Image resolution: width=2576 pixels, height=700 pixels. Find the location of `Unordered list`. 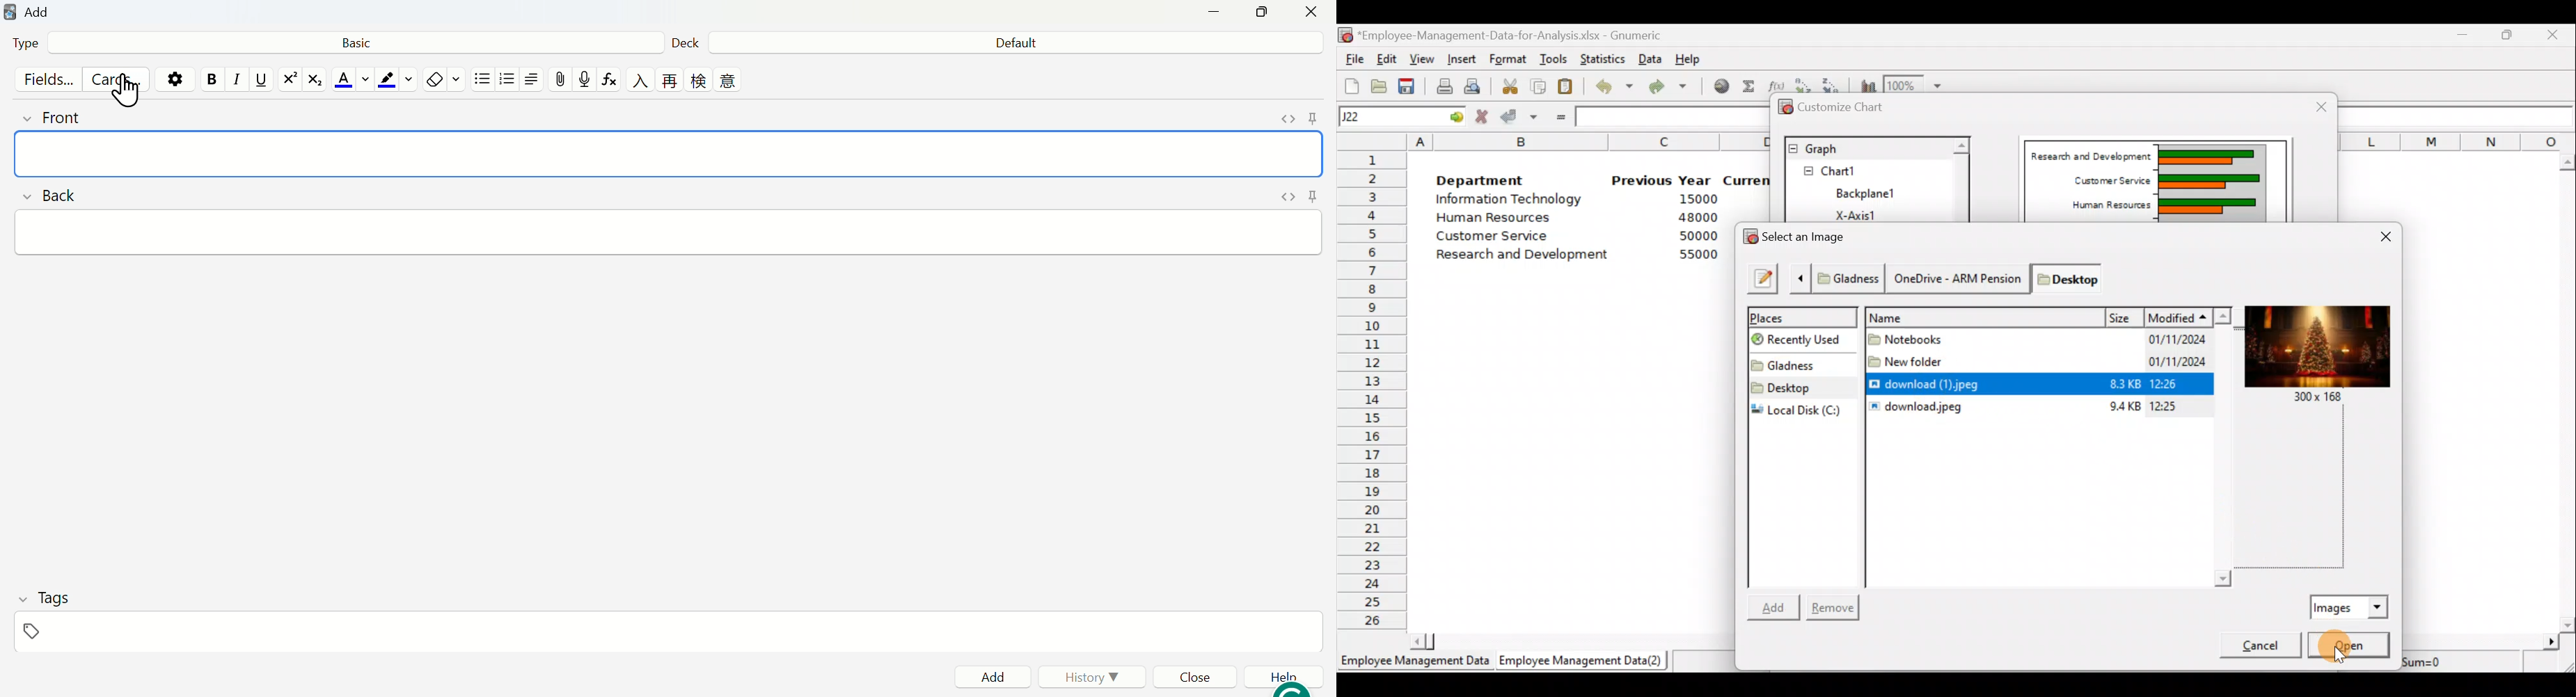

Unordered list is located at coordinates (508, 80).